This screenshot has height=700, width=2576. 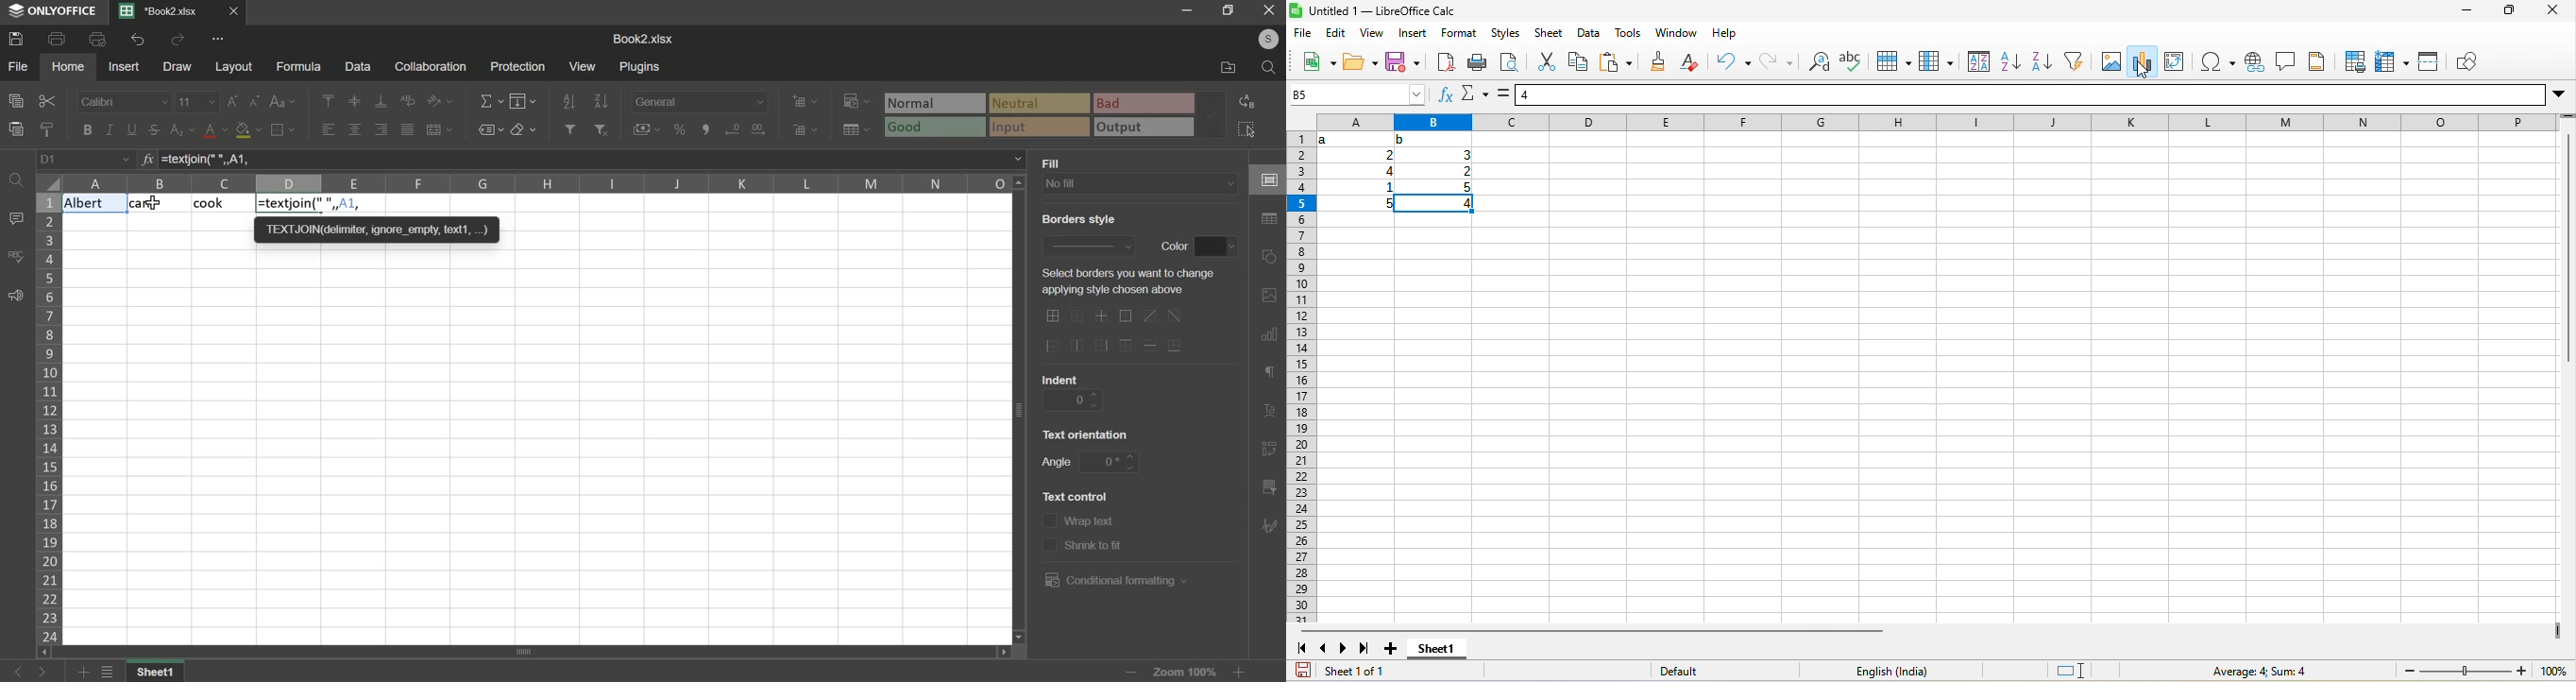 What do you see at coordinates (234, 67) in the screenshot?
I see `layout` at bounding box center [234, 67].